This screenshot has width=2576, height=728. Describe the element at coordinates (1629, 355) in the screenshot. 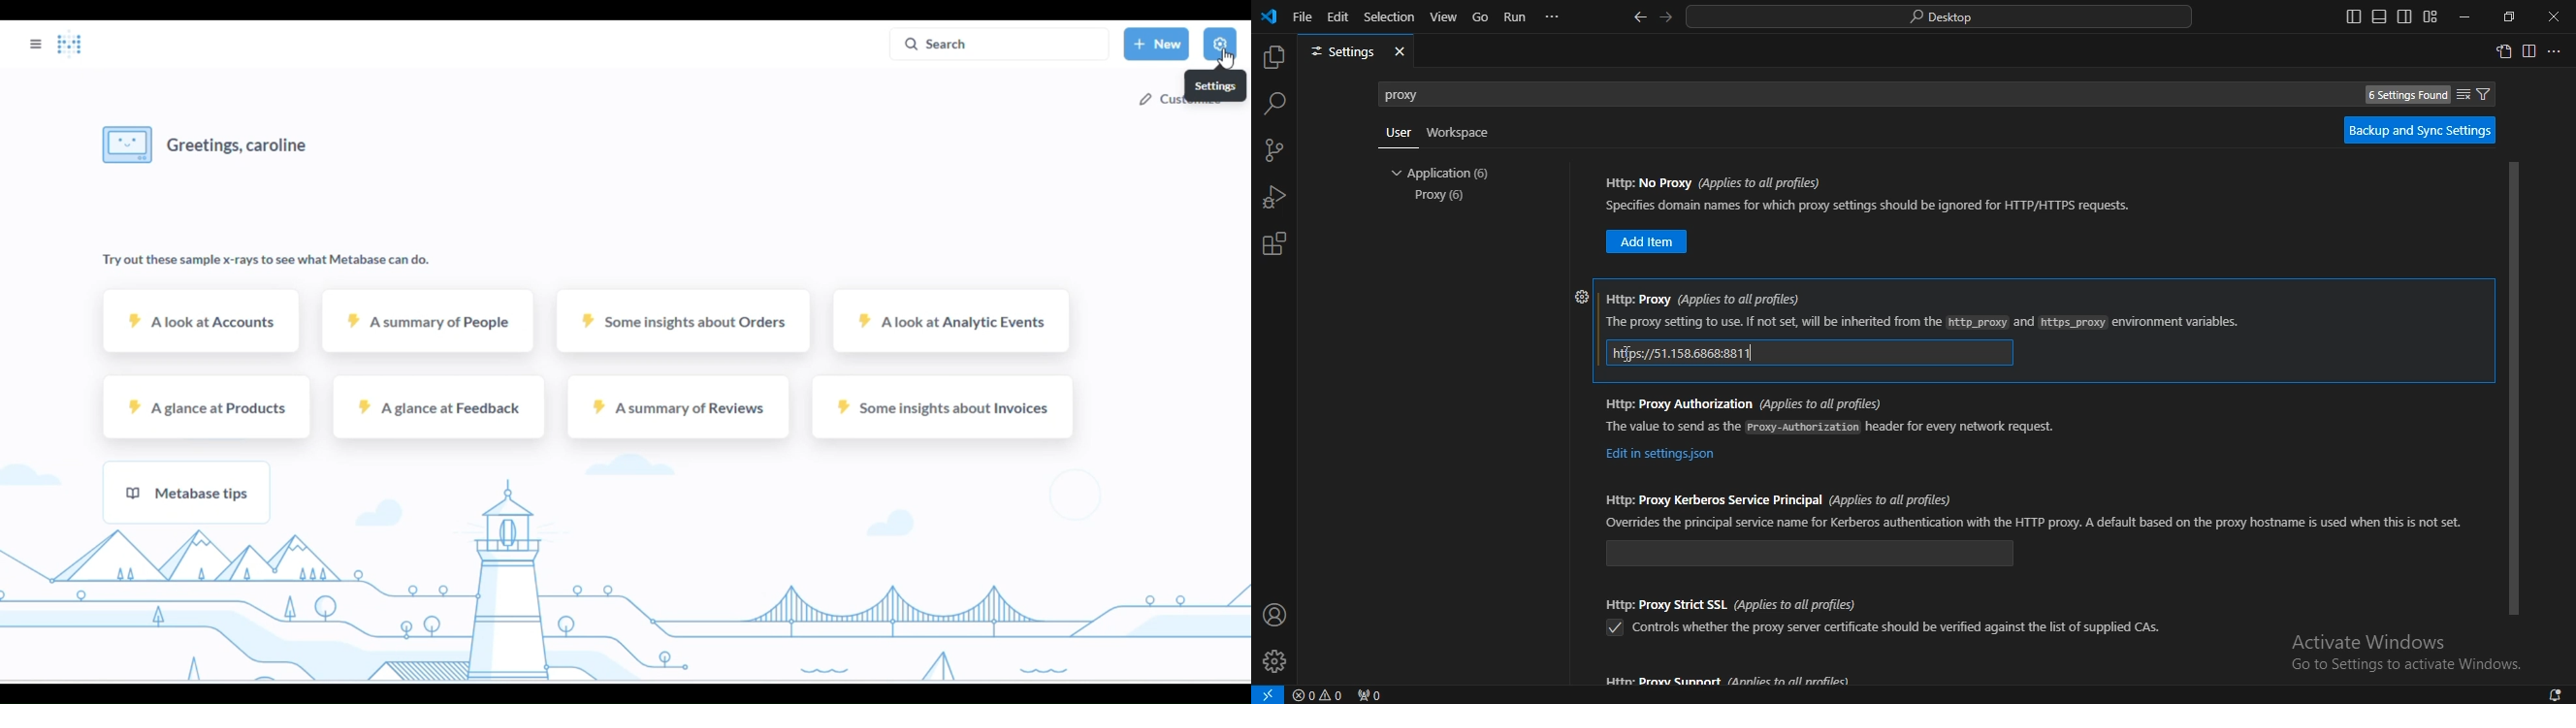

I see `Cursor` at that location.